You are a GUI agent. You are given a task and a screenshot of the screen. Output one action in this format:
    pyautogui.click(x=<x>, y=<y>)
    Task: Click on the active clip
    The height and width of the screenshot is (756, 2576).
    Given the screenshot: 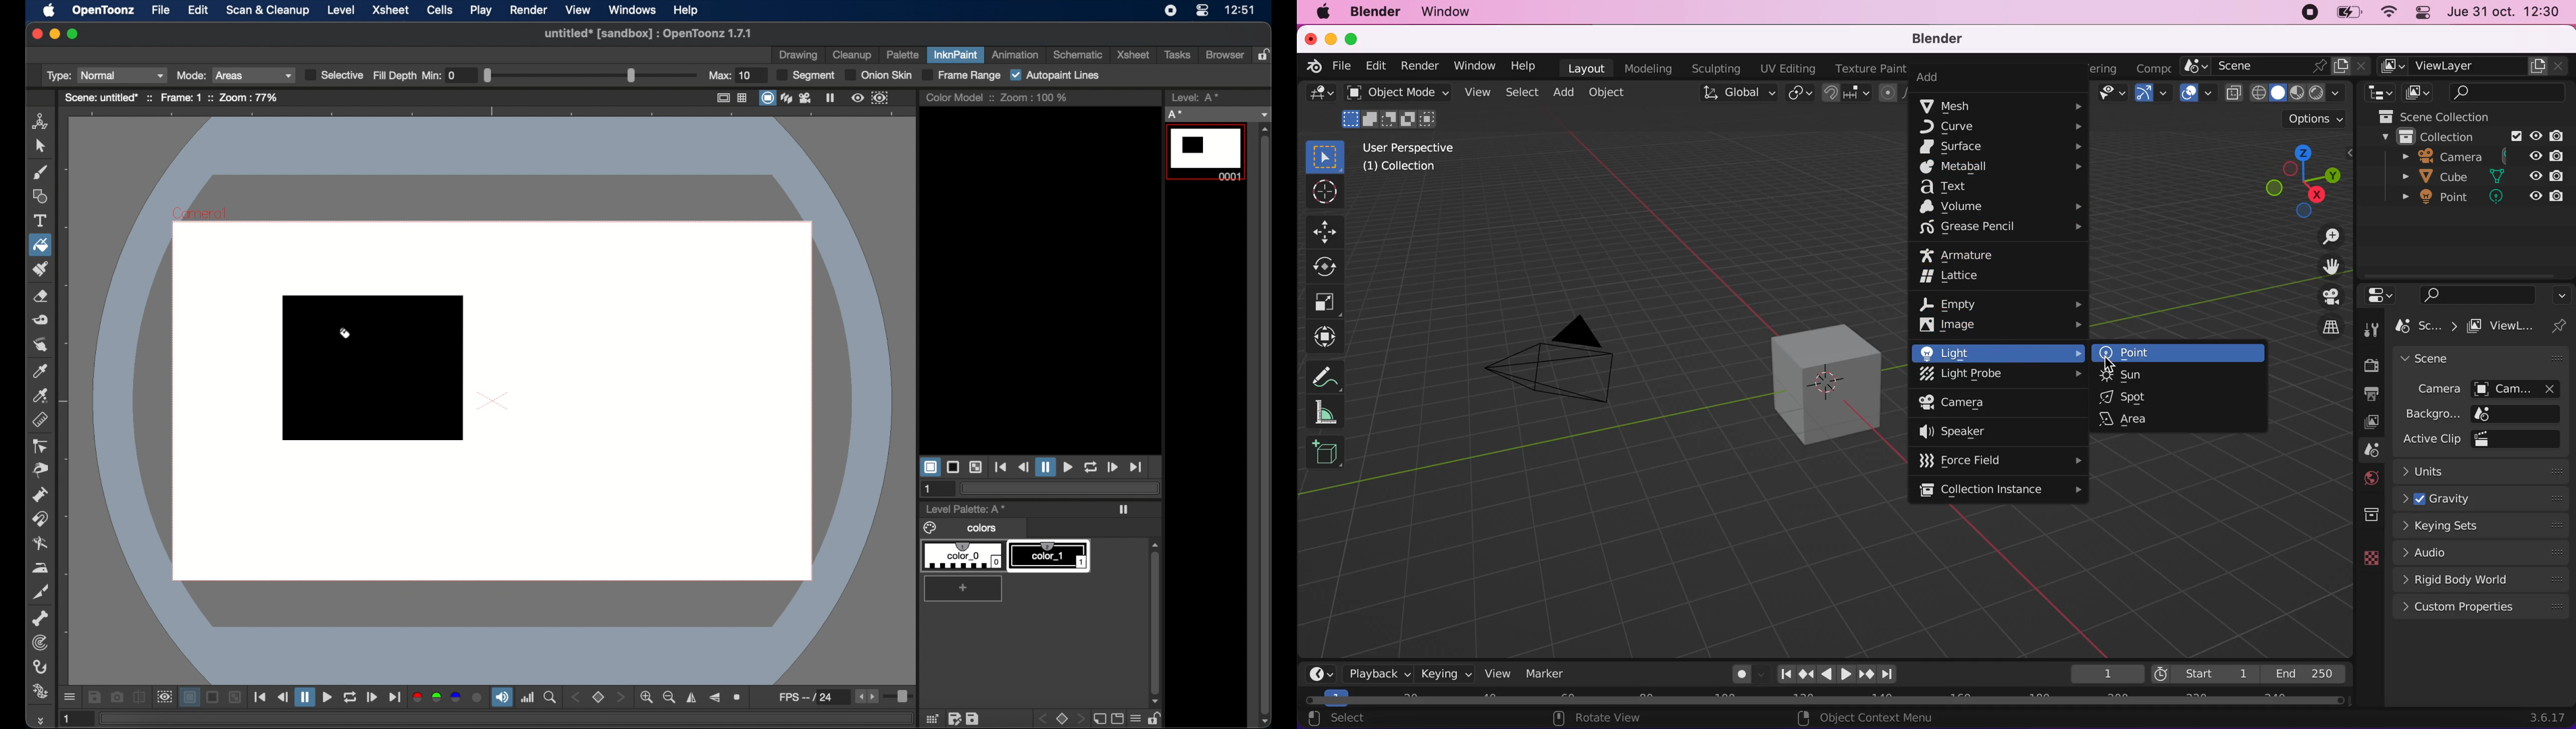 What is the action you would take?
    pyautogui.click(x=2431, y=439)
    